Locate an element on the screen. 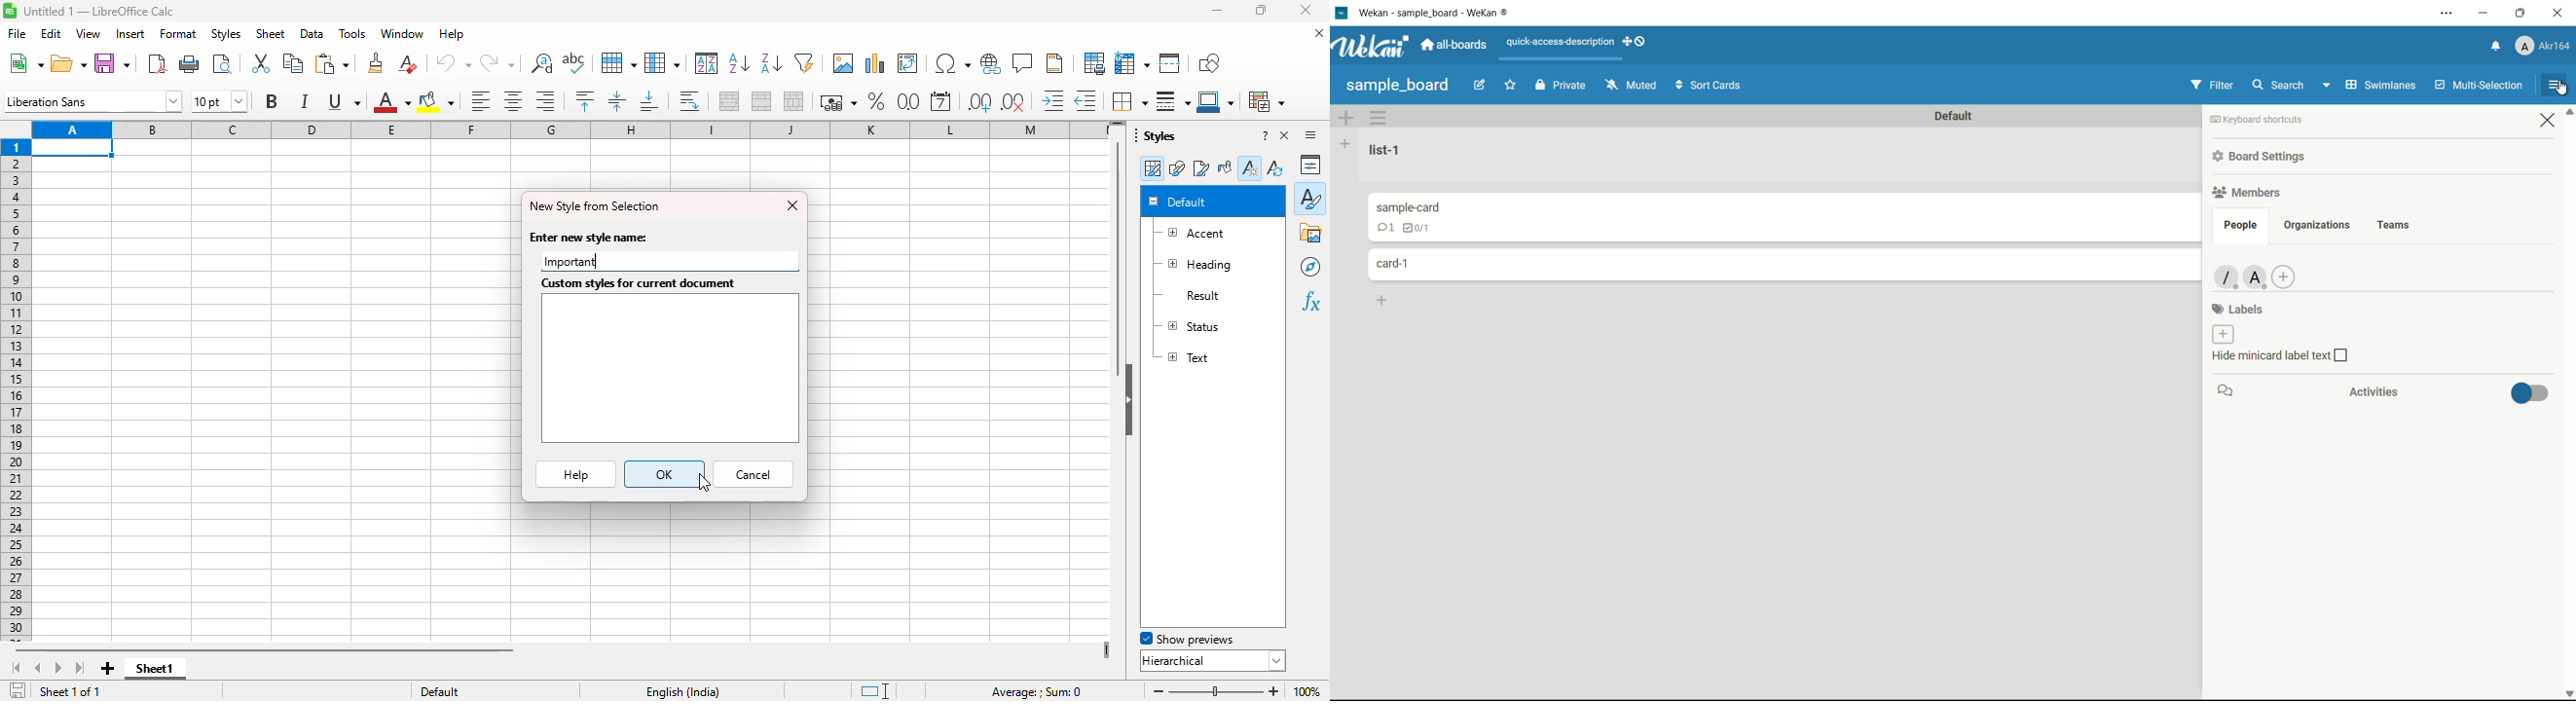 The image size is (2576, 728). scroll to previous sheet is located at coordinates (37, 669).